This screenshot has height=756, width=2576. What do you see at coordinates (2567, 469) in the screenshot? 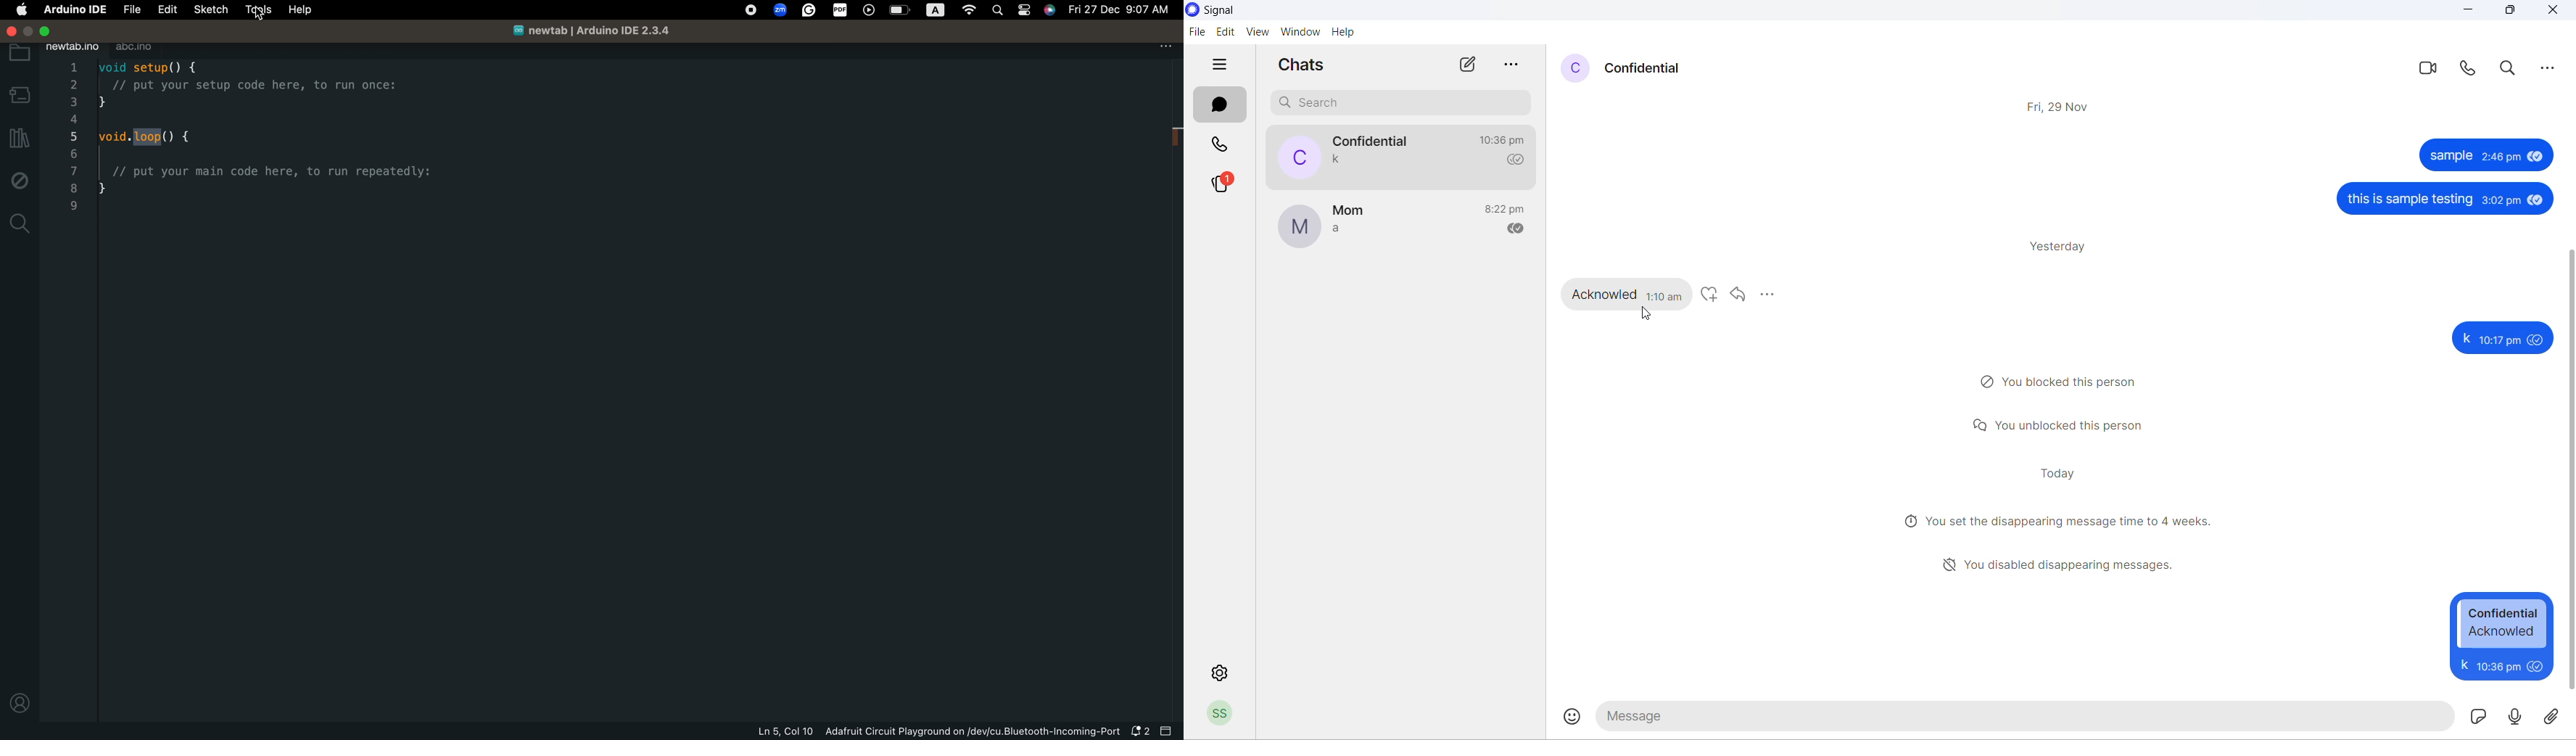
I see `scrollbar` at bounding box center [2567, 469].